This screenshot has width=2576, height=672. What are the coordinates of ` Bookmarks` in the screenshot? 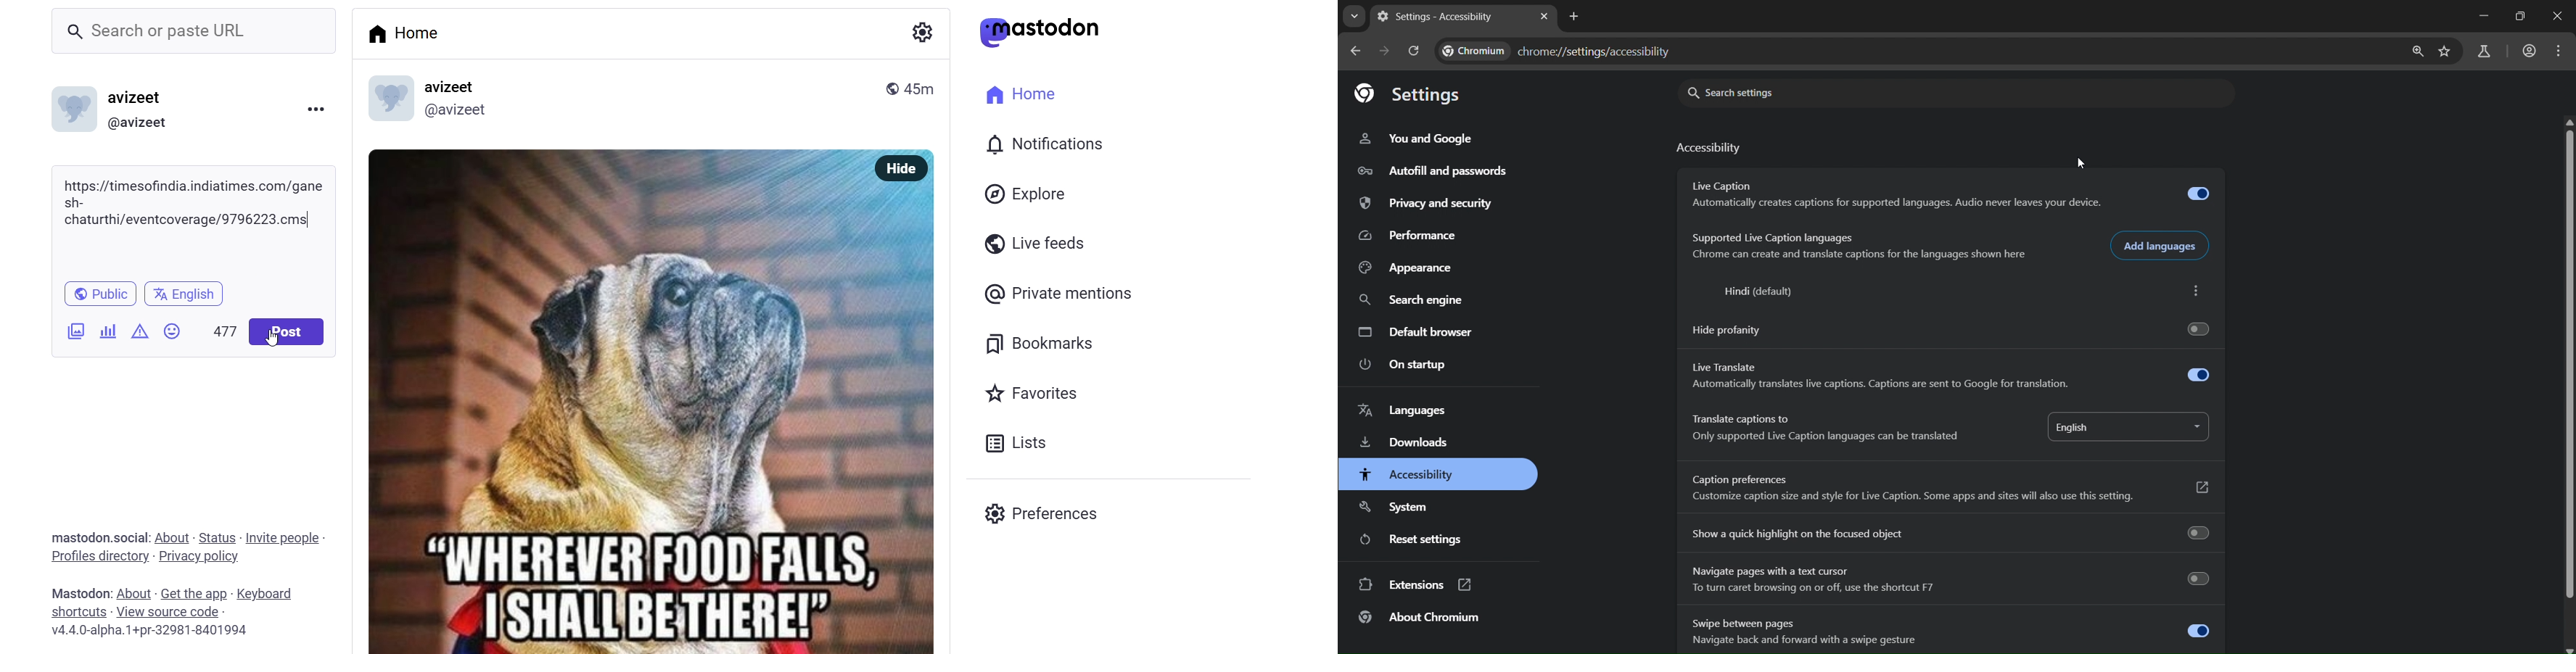 It's located at (1039, 349).